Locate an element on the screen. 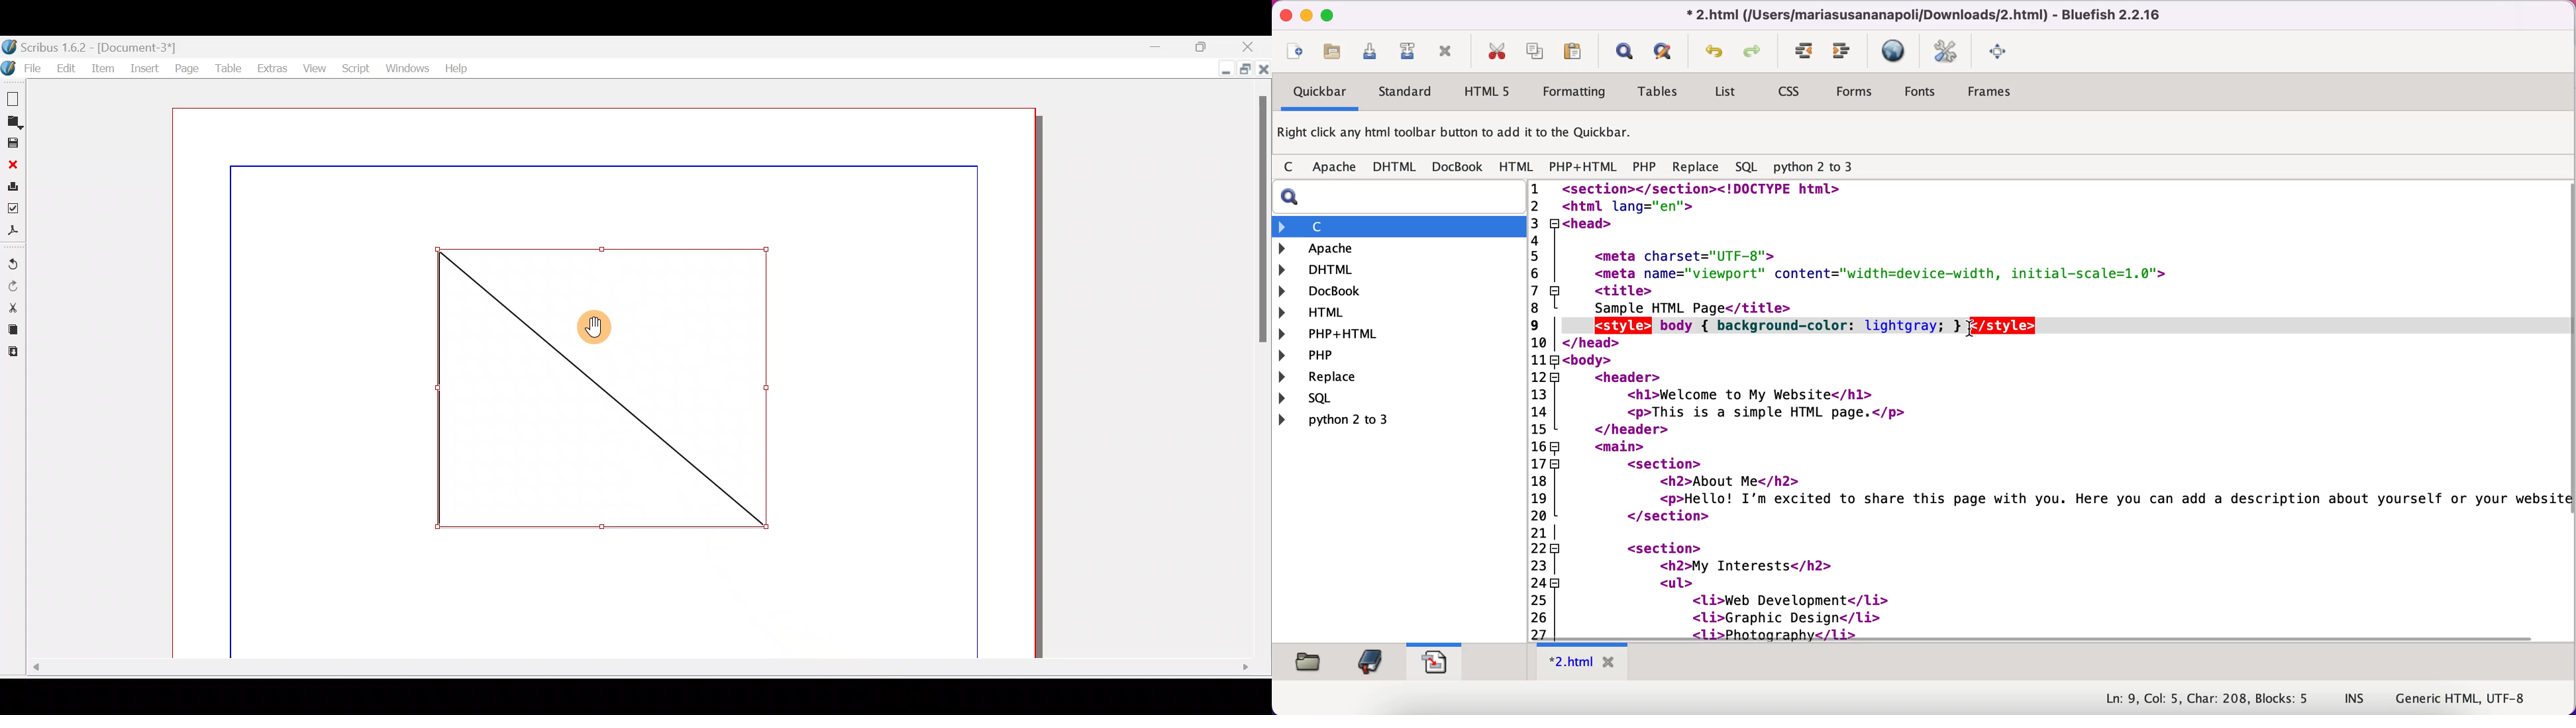 The image size is (2576, 728). Minimise is located at coordinates (1219, 71).